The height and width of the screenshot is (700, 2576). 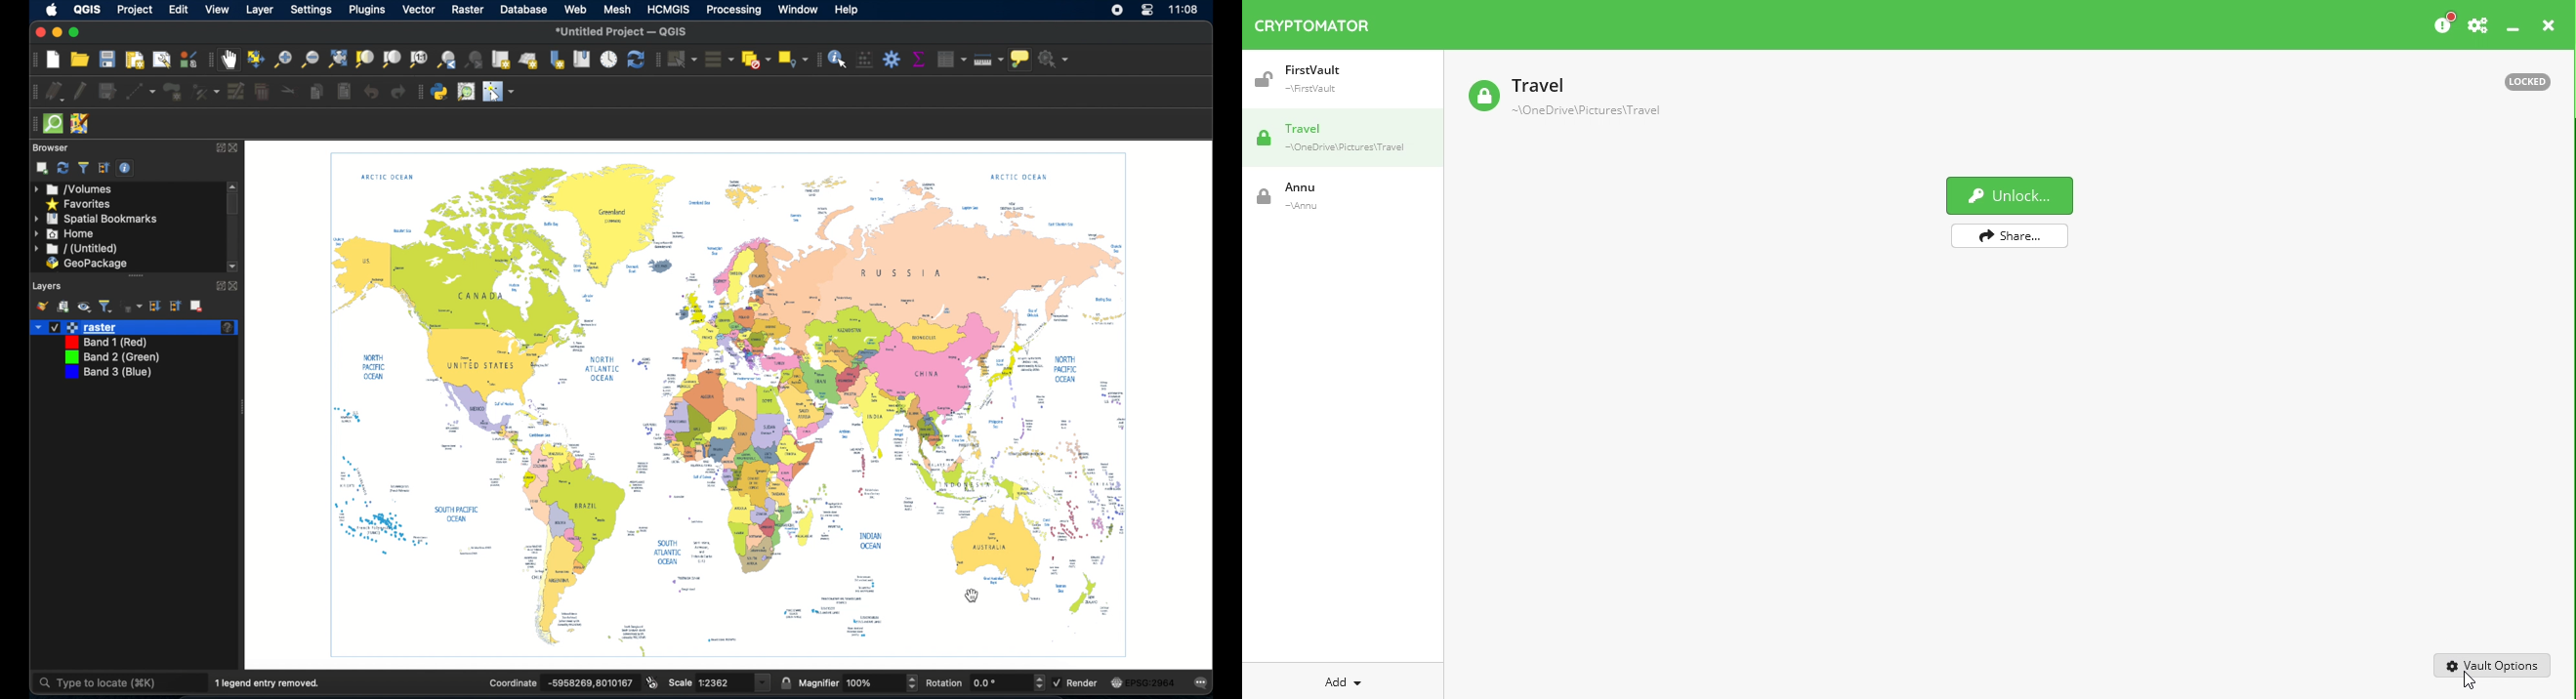 What do you see at coordinates (1039, 683) in the screenshot?
I see `Increase or decrease` at bounding box center [1039, 683].